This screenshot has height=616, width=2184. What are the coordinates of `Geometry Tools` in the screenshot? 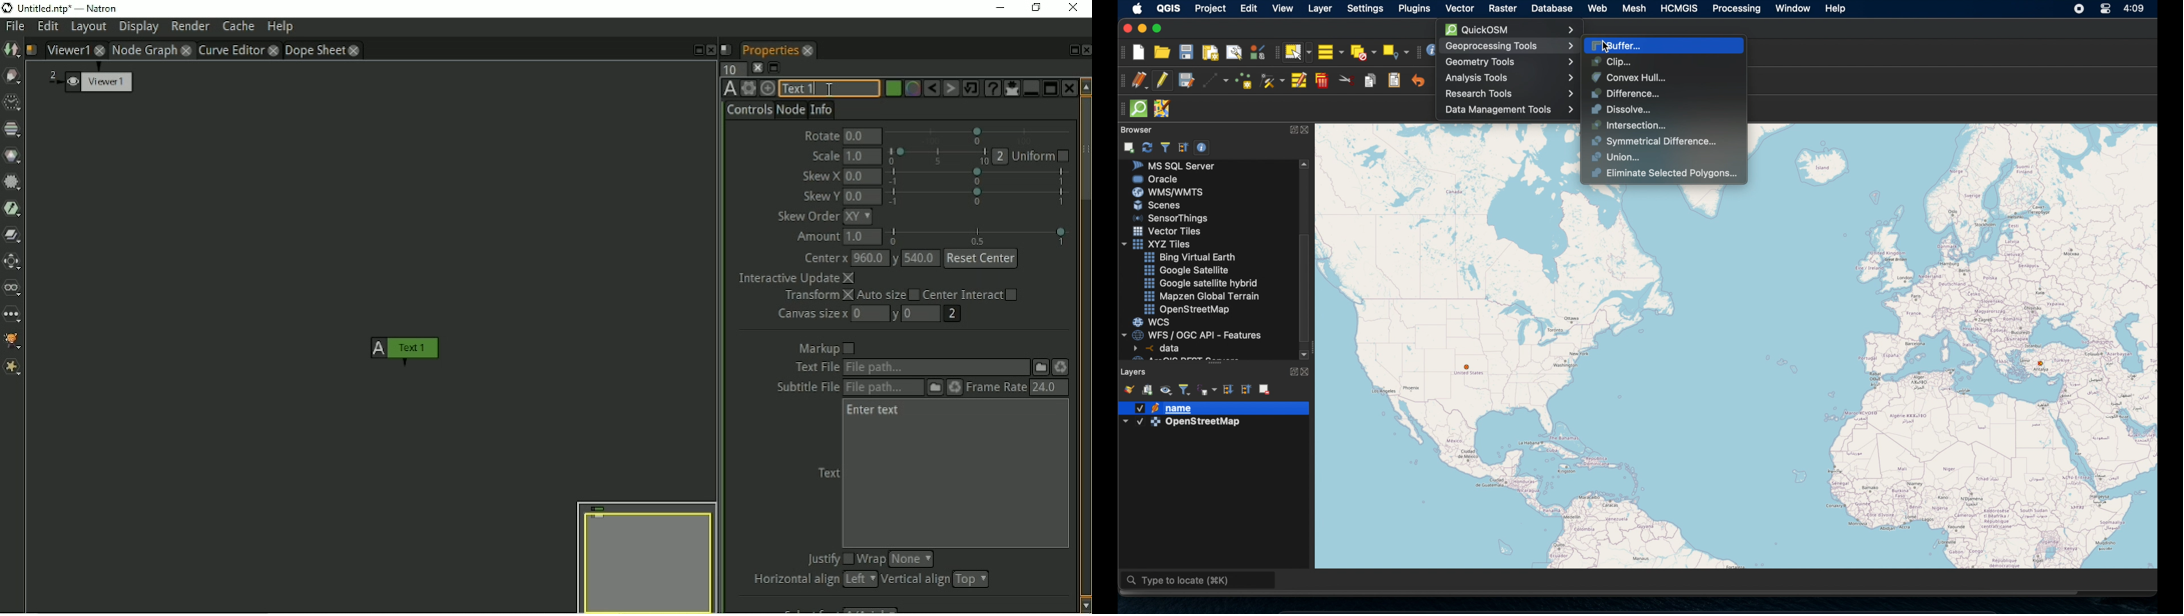 It's located at (1509, 61).